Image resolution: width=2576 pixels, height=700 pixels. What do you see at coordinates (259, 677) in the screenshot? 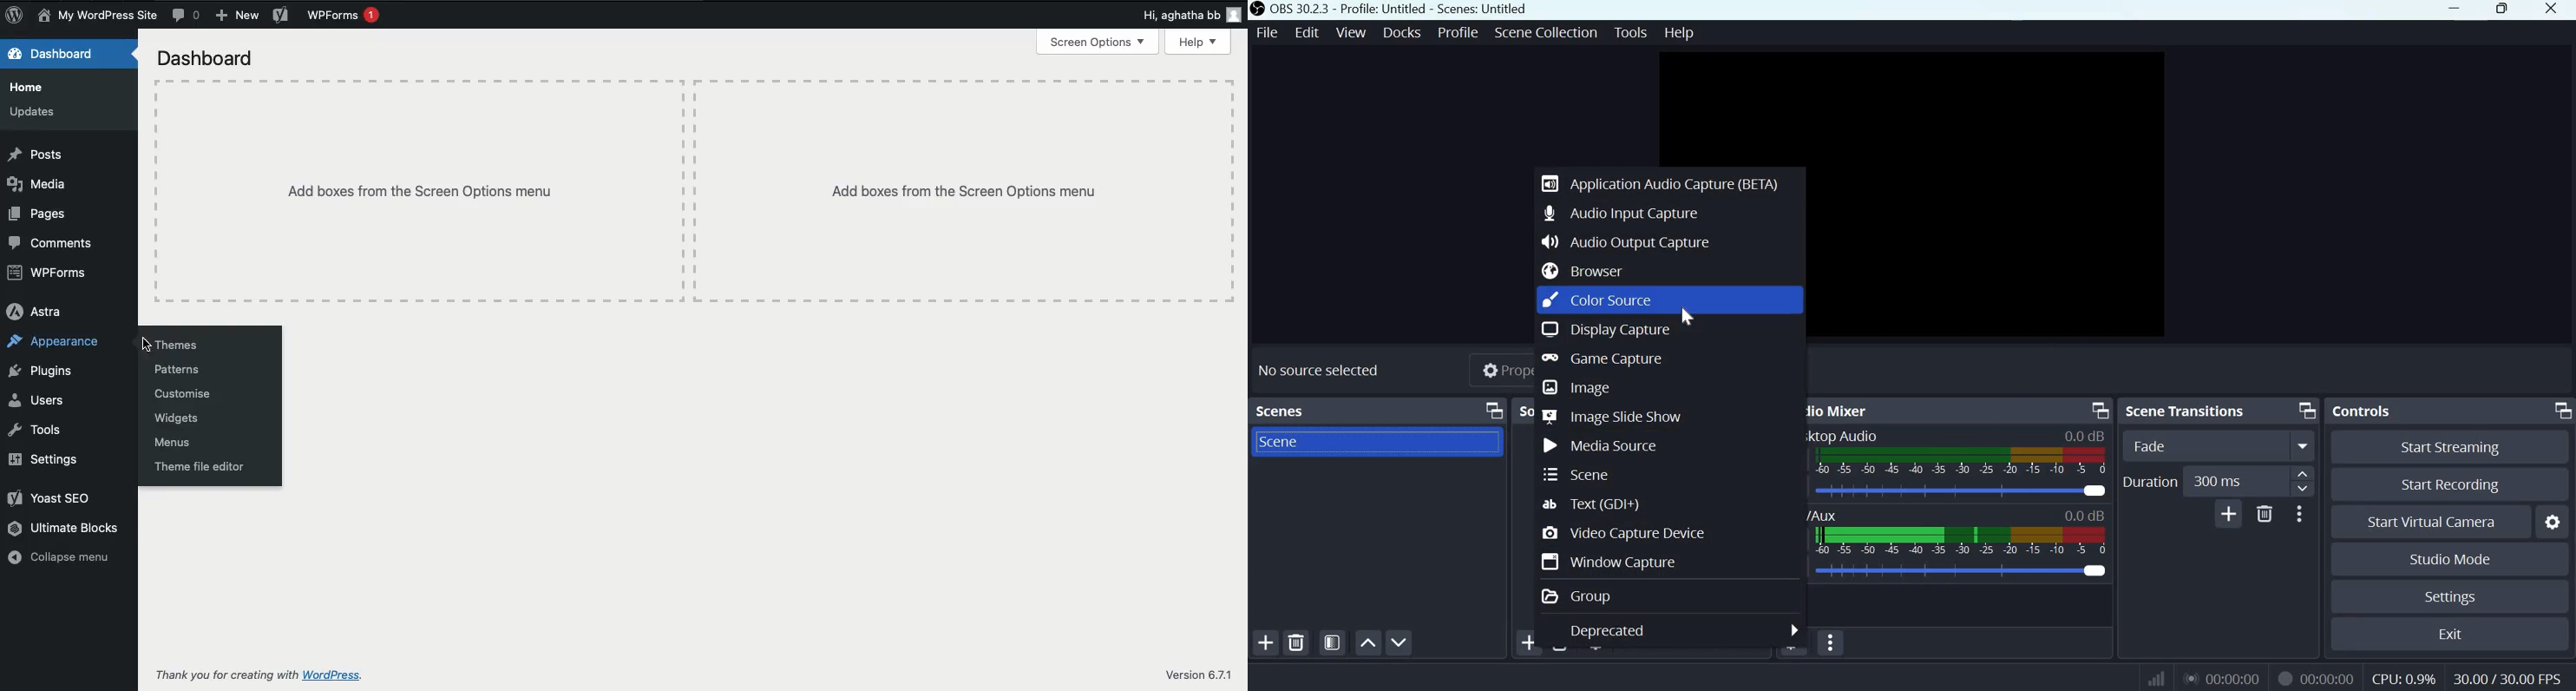
I see `Thank you for creating with WordPress` at bounding box center [259, 677].